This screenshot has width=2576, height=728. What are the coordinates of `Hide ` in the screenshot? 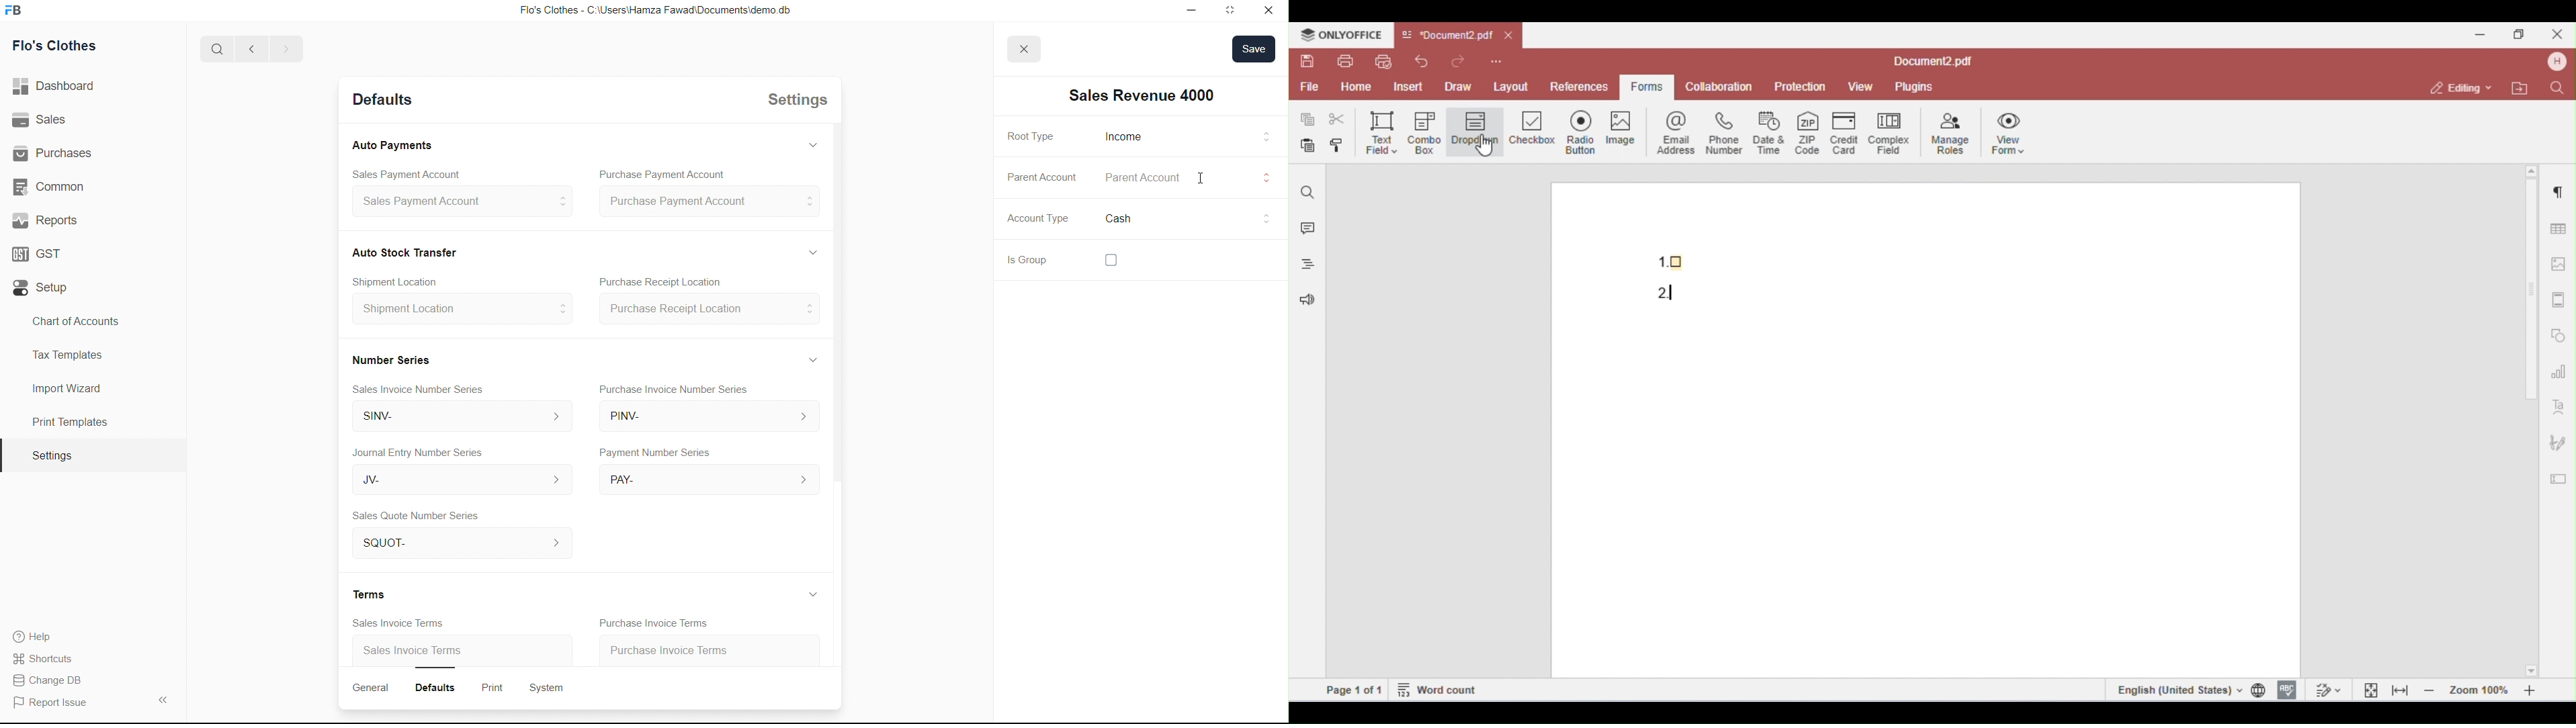 It's located at (810, 594).